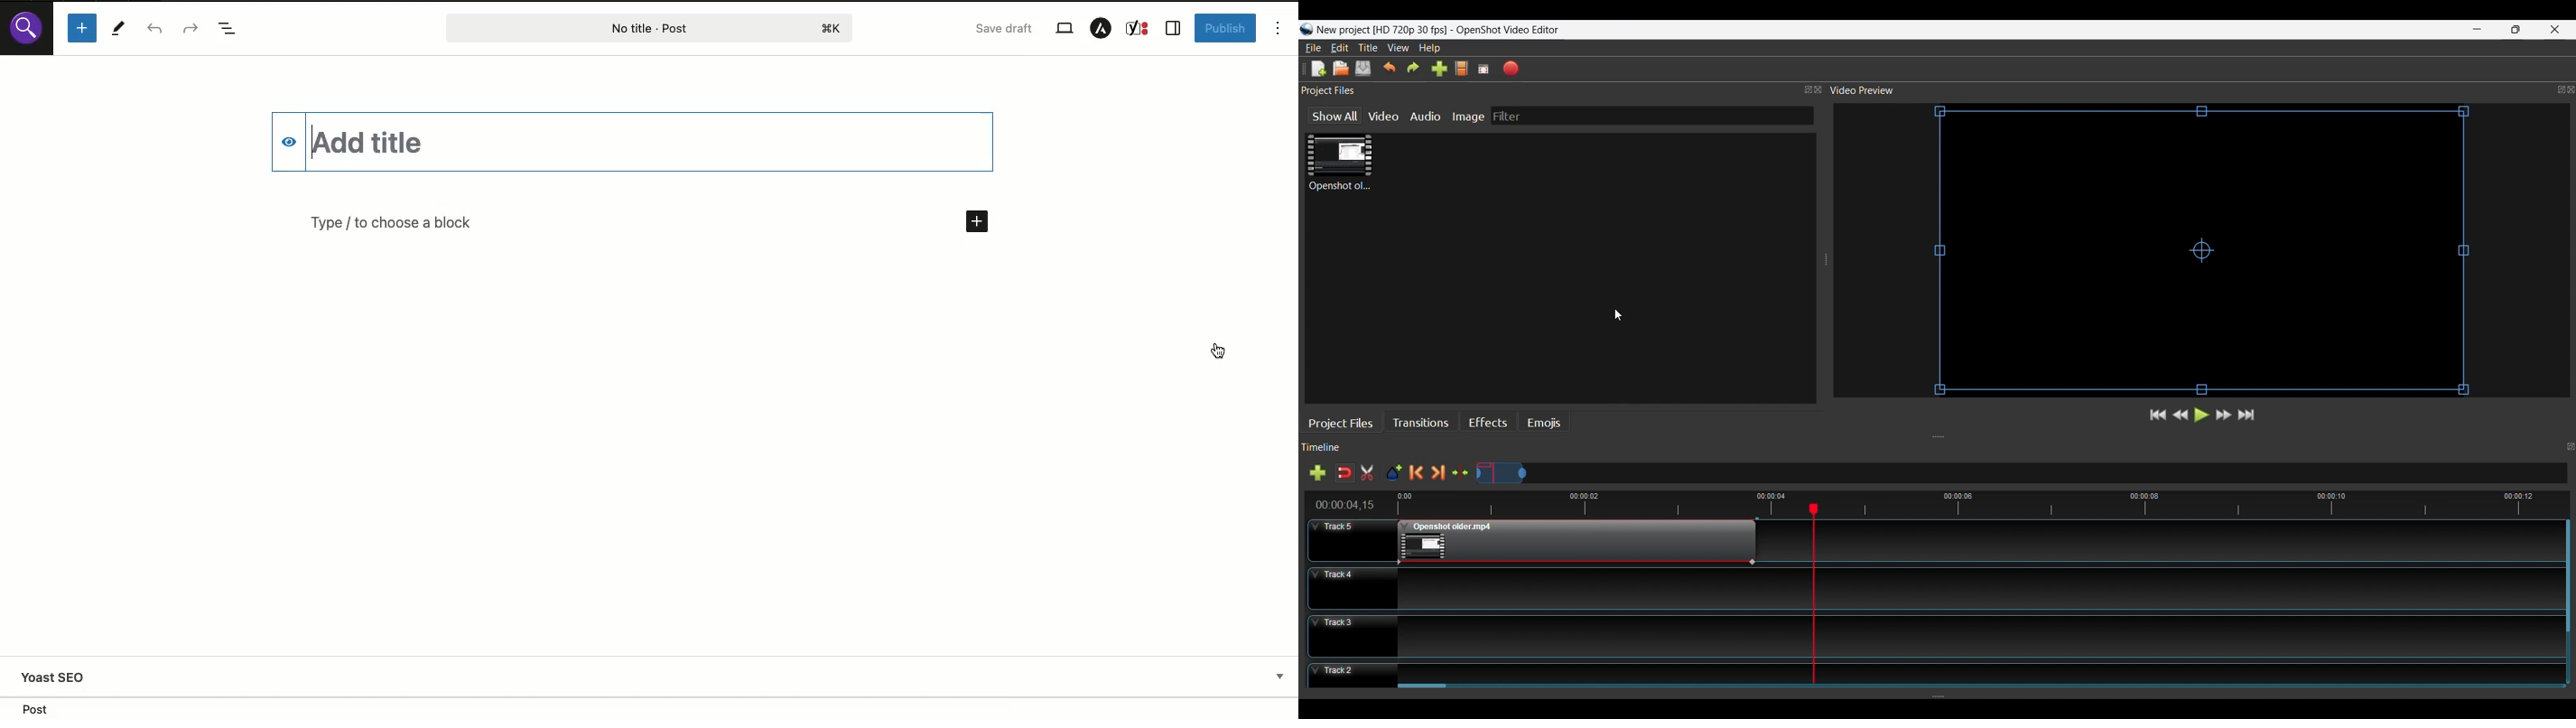 Image resolution: width=2576 pixels, height=728 pixels. Describe the element at coordinates (84, 27) in the screenshot. I see `Add block` at that location.